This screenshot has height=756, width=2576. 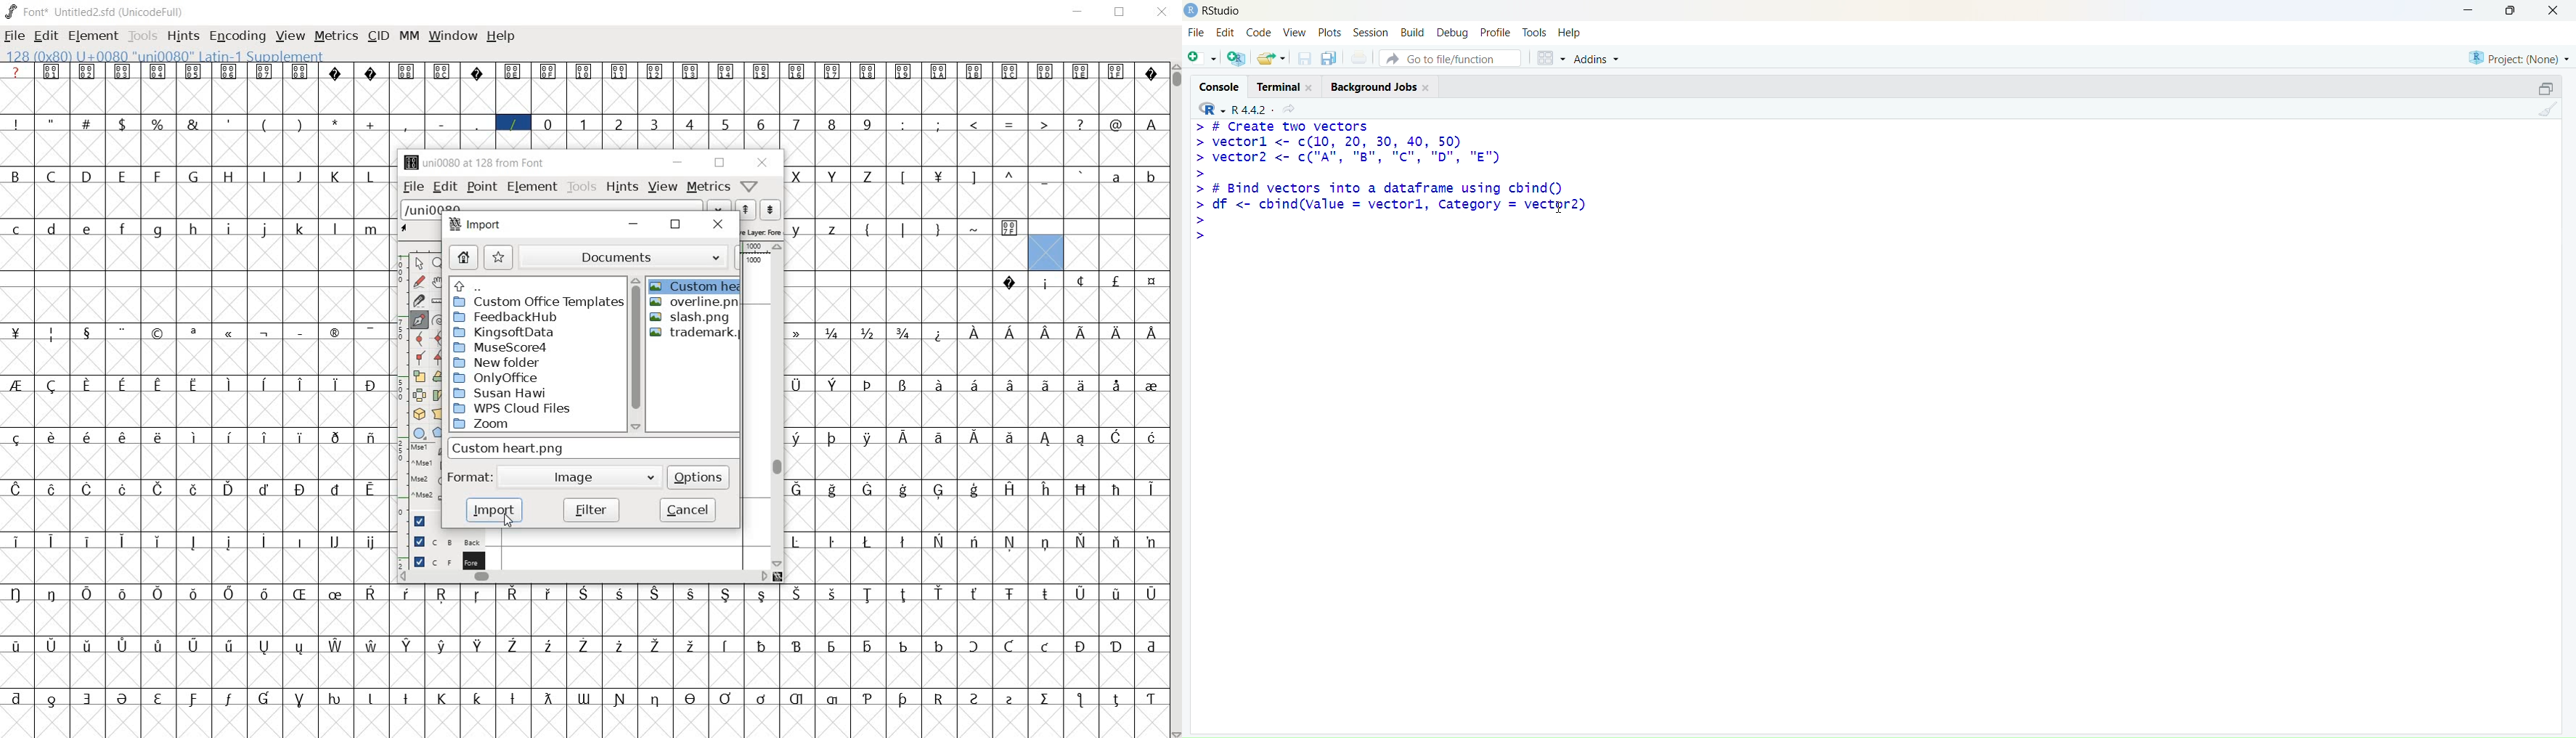 What do you see at coordinates (479, 645) in the screenshot?
I see `glyph` at bounding box center [479, 645].